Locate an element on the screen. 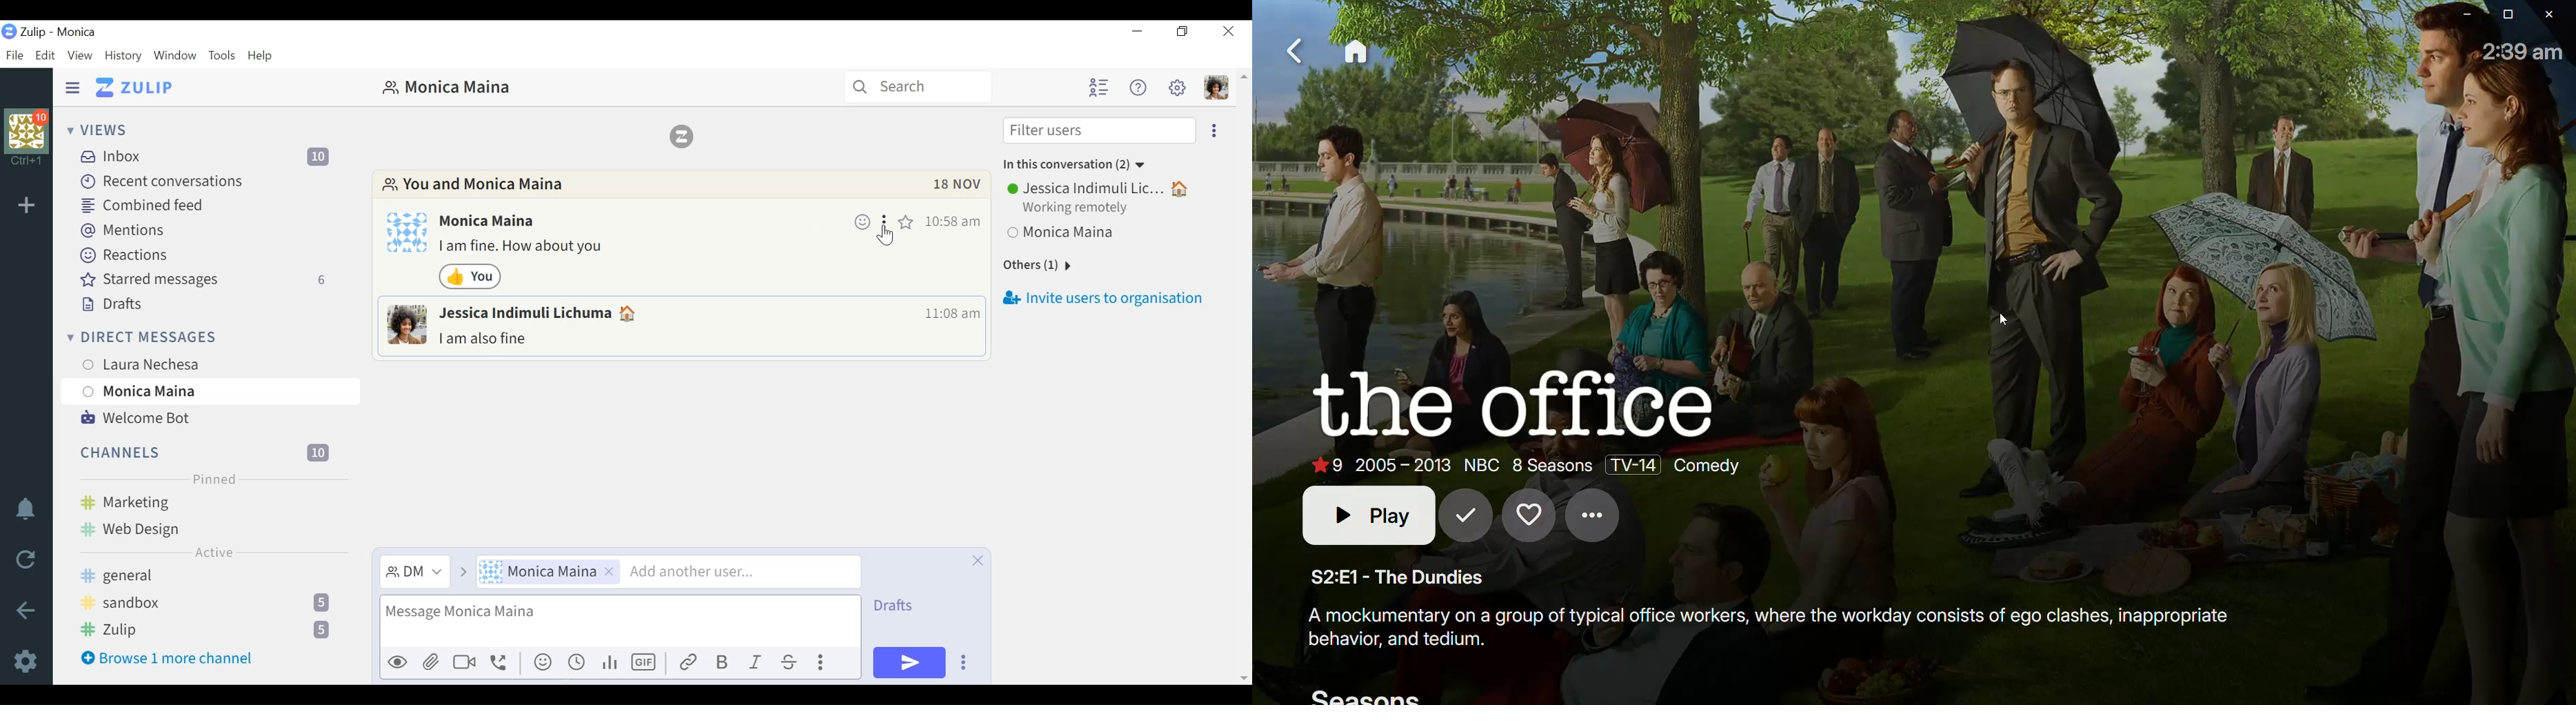 The image size is (2576, 728). call is located at coordinates (502, 665).